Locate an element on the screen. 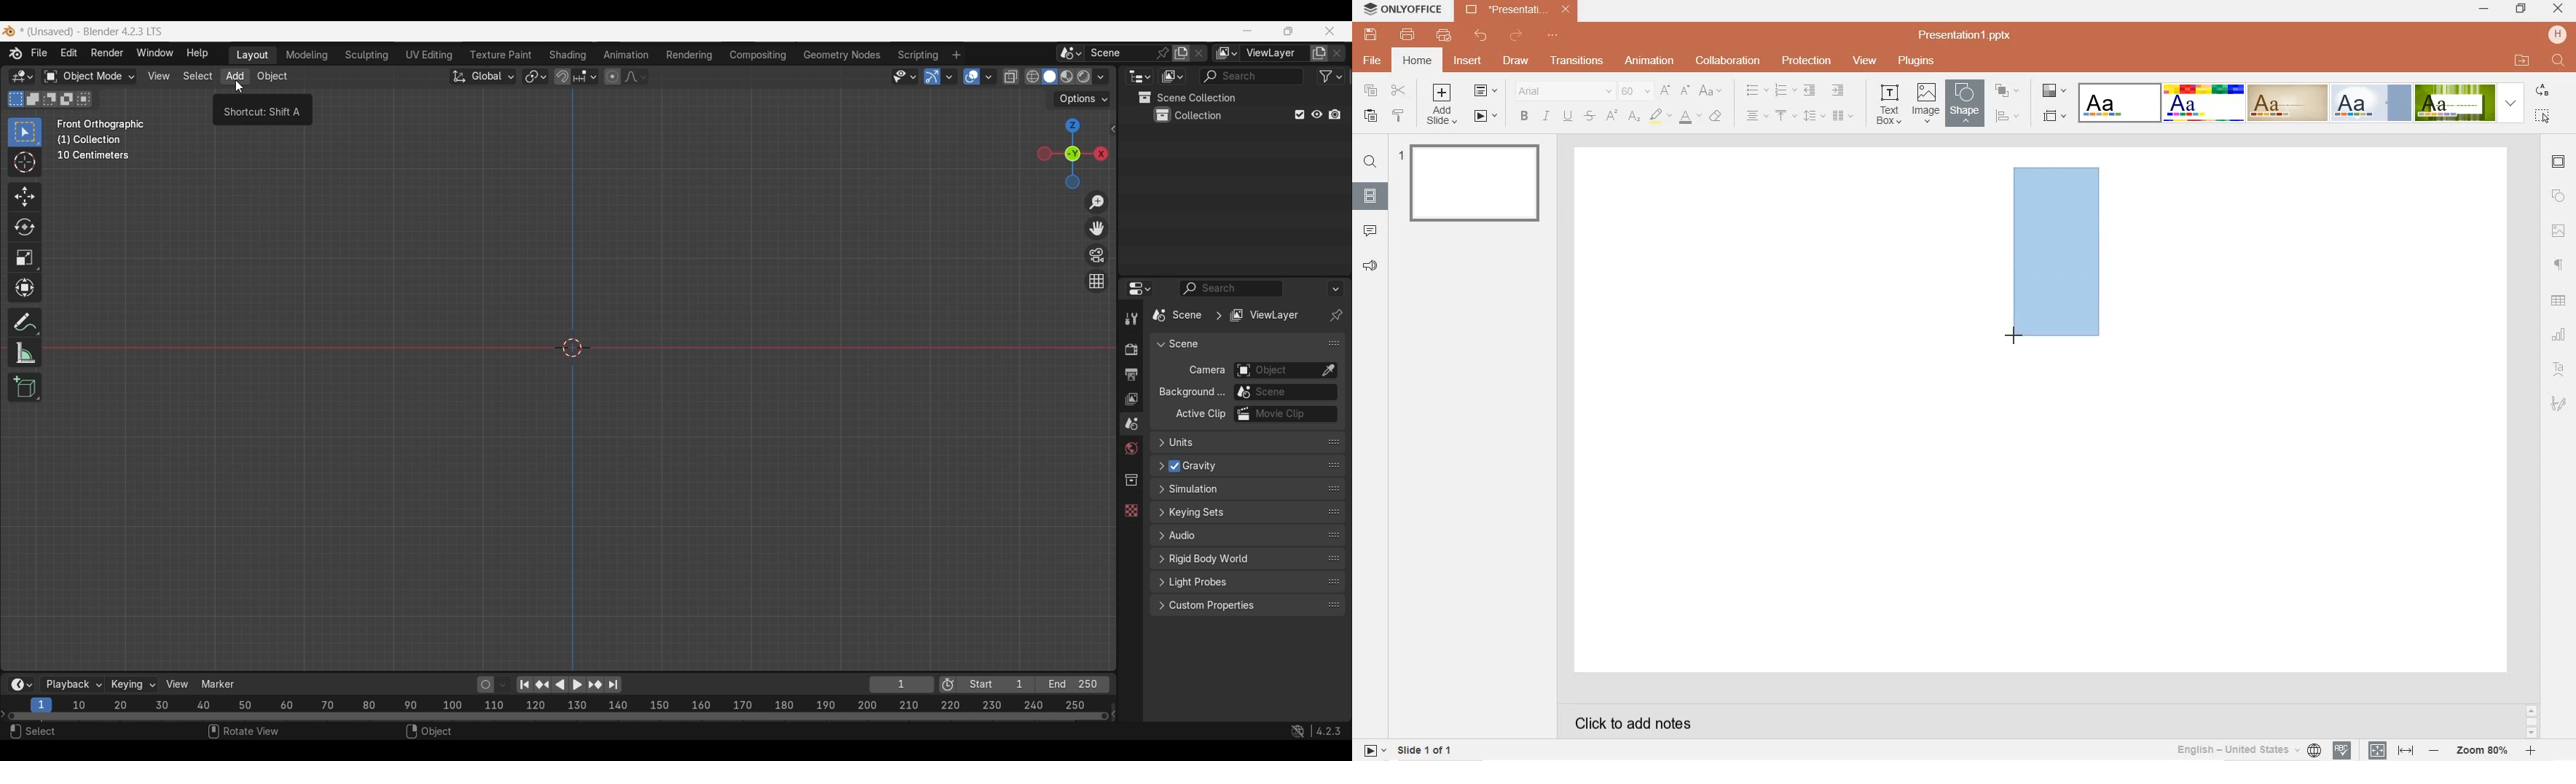  Eyedropper data-block is located at coordinates (1327, 371).